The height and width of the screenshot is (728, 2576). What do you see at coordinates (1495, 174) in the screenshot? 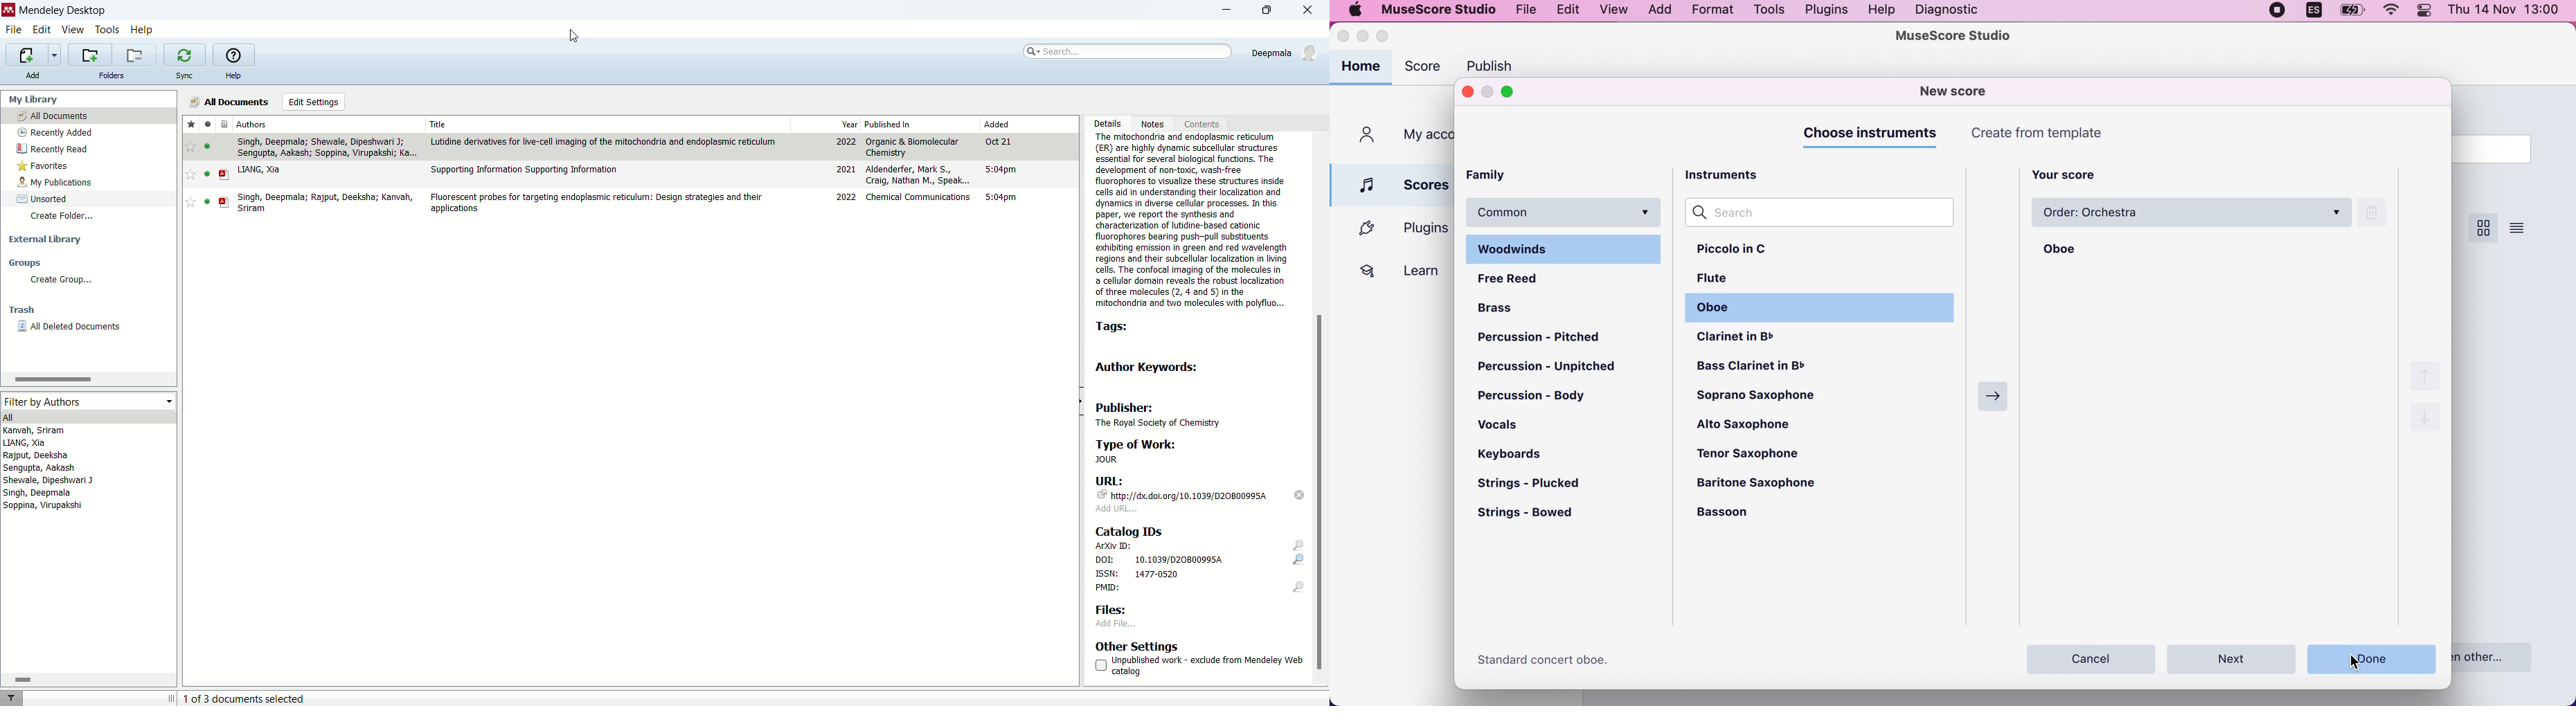
I see `family` at bounding box center [1495, 174].